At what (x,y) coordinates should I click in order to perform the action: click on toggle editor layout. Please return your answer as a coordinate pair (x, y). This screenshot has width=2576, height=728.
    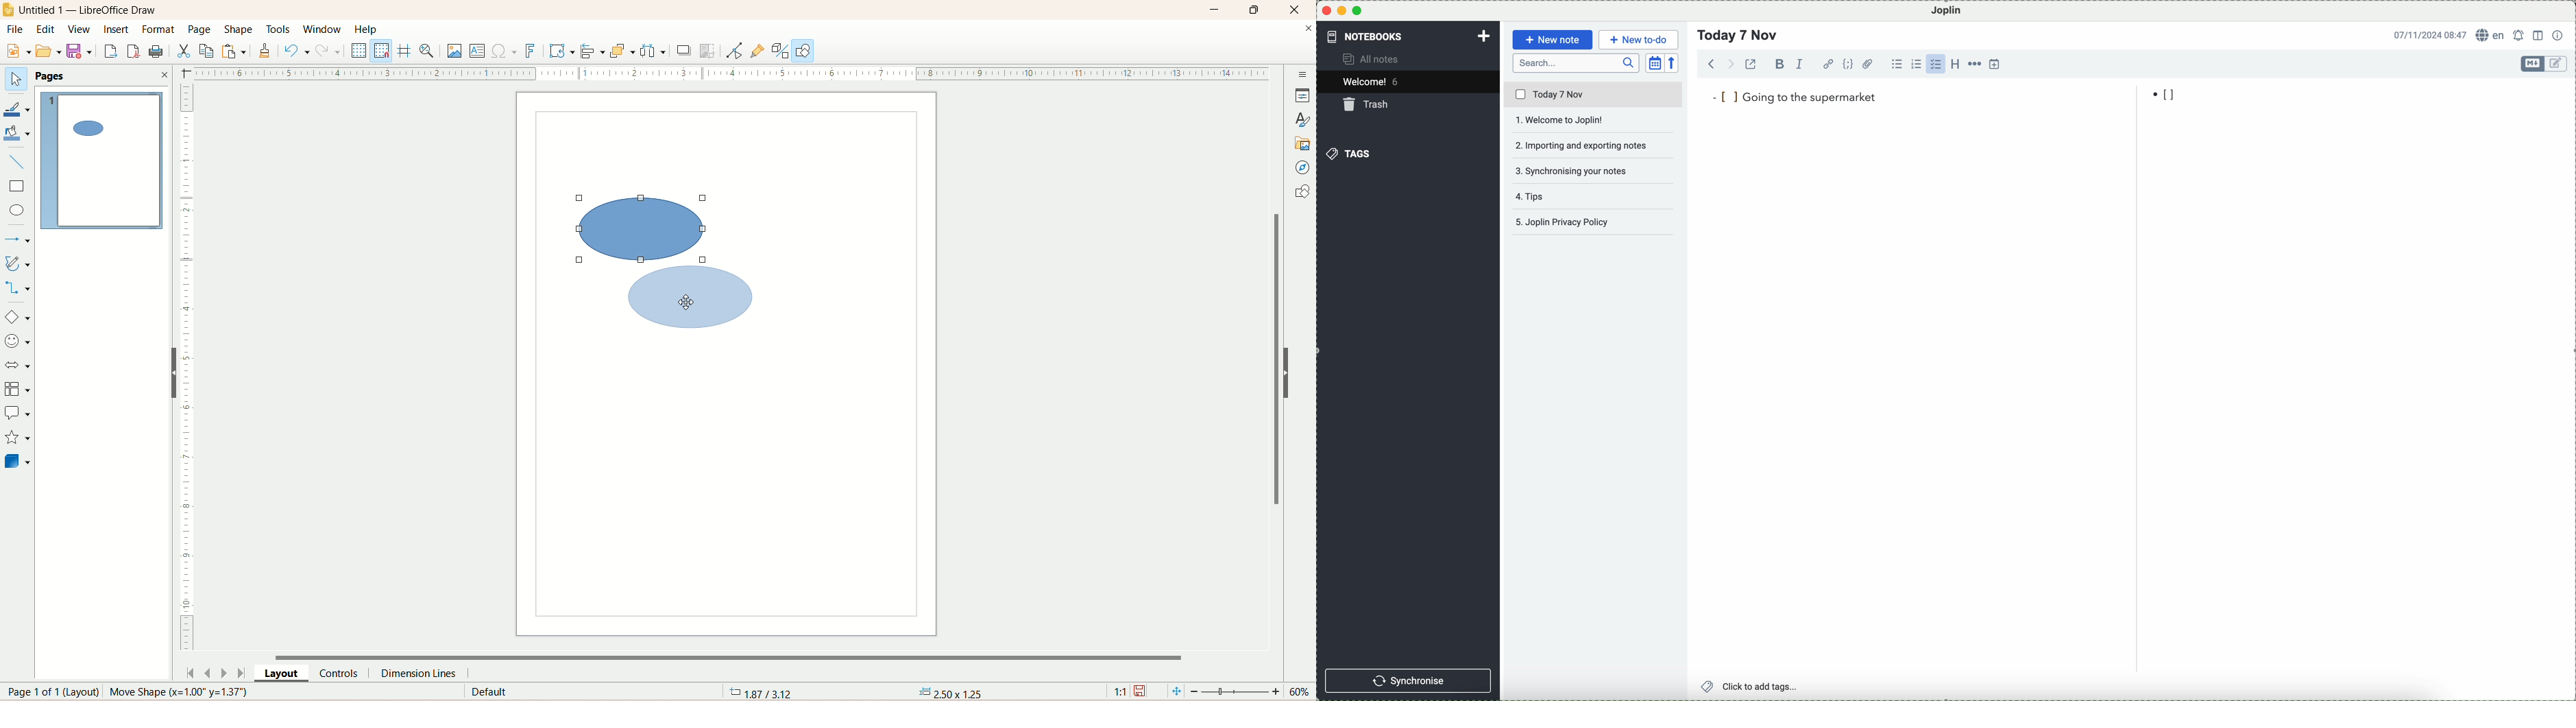
    Looking at the image, I should click on (2539, 36).